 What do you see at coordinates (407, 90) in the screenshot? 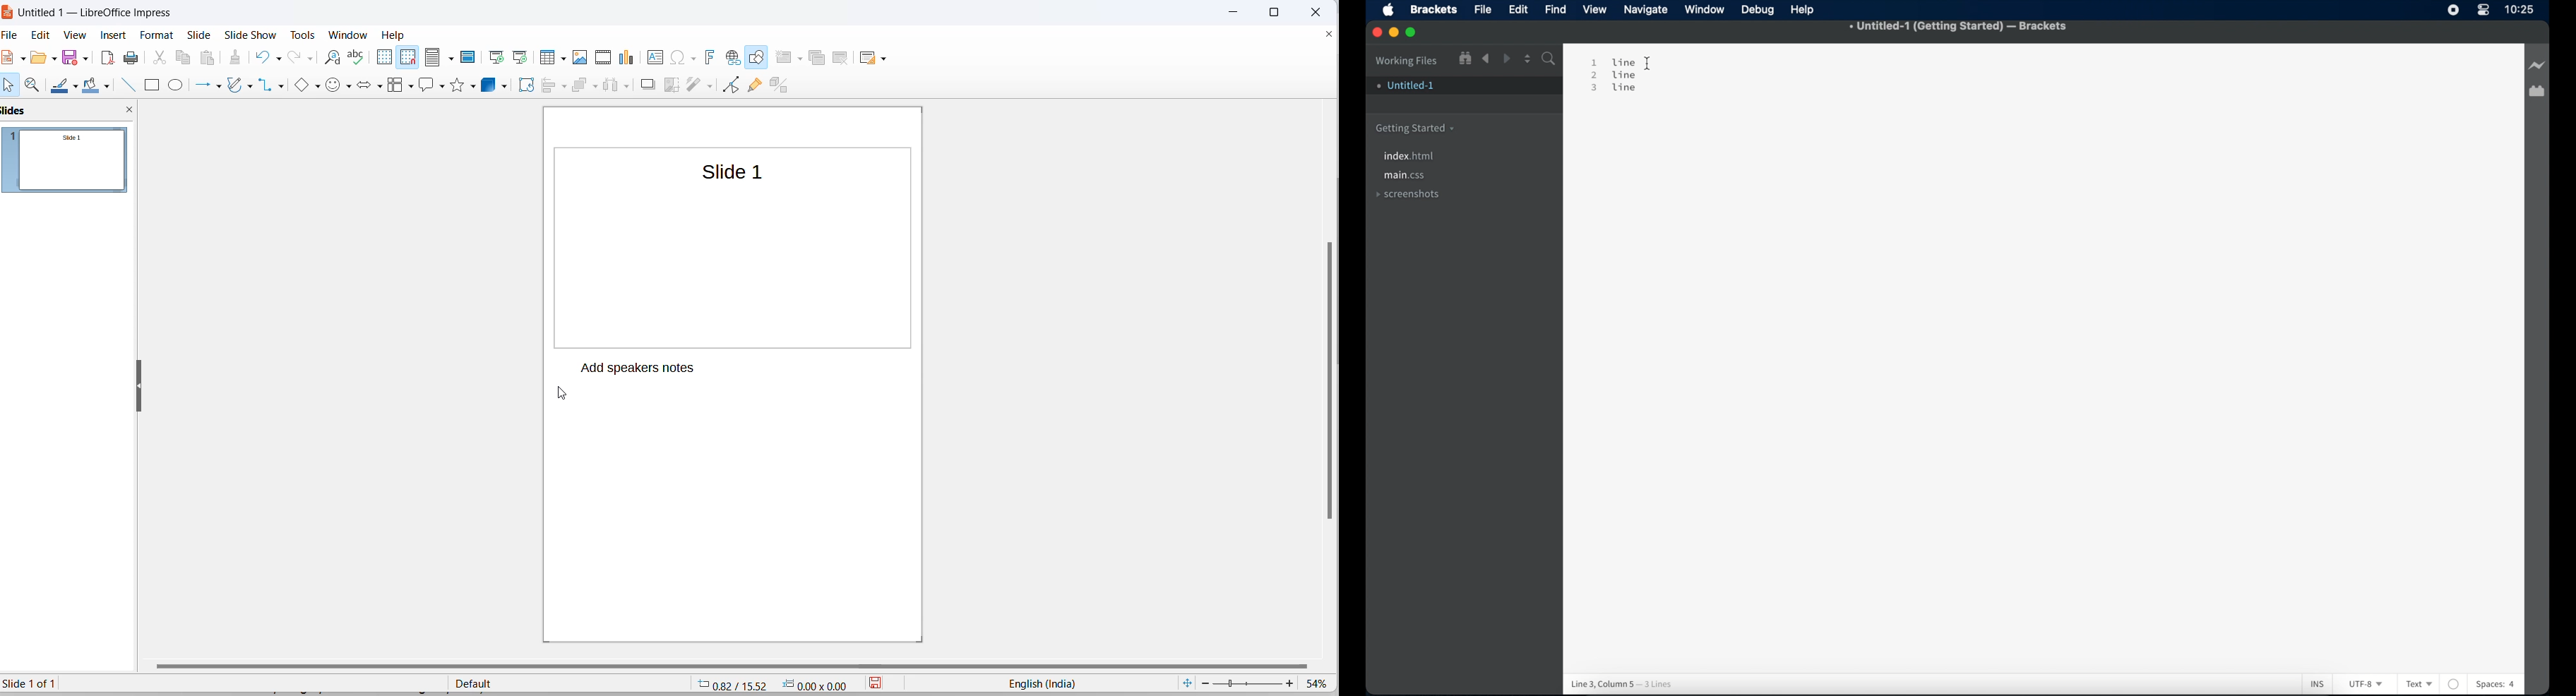
I see `flowchart options` at bounding box center [407, 90].